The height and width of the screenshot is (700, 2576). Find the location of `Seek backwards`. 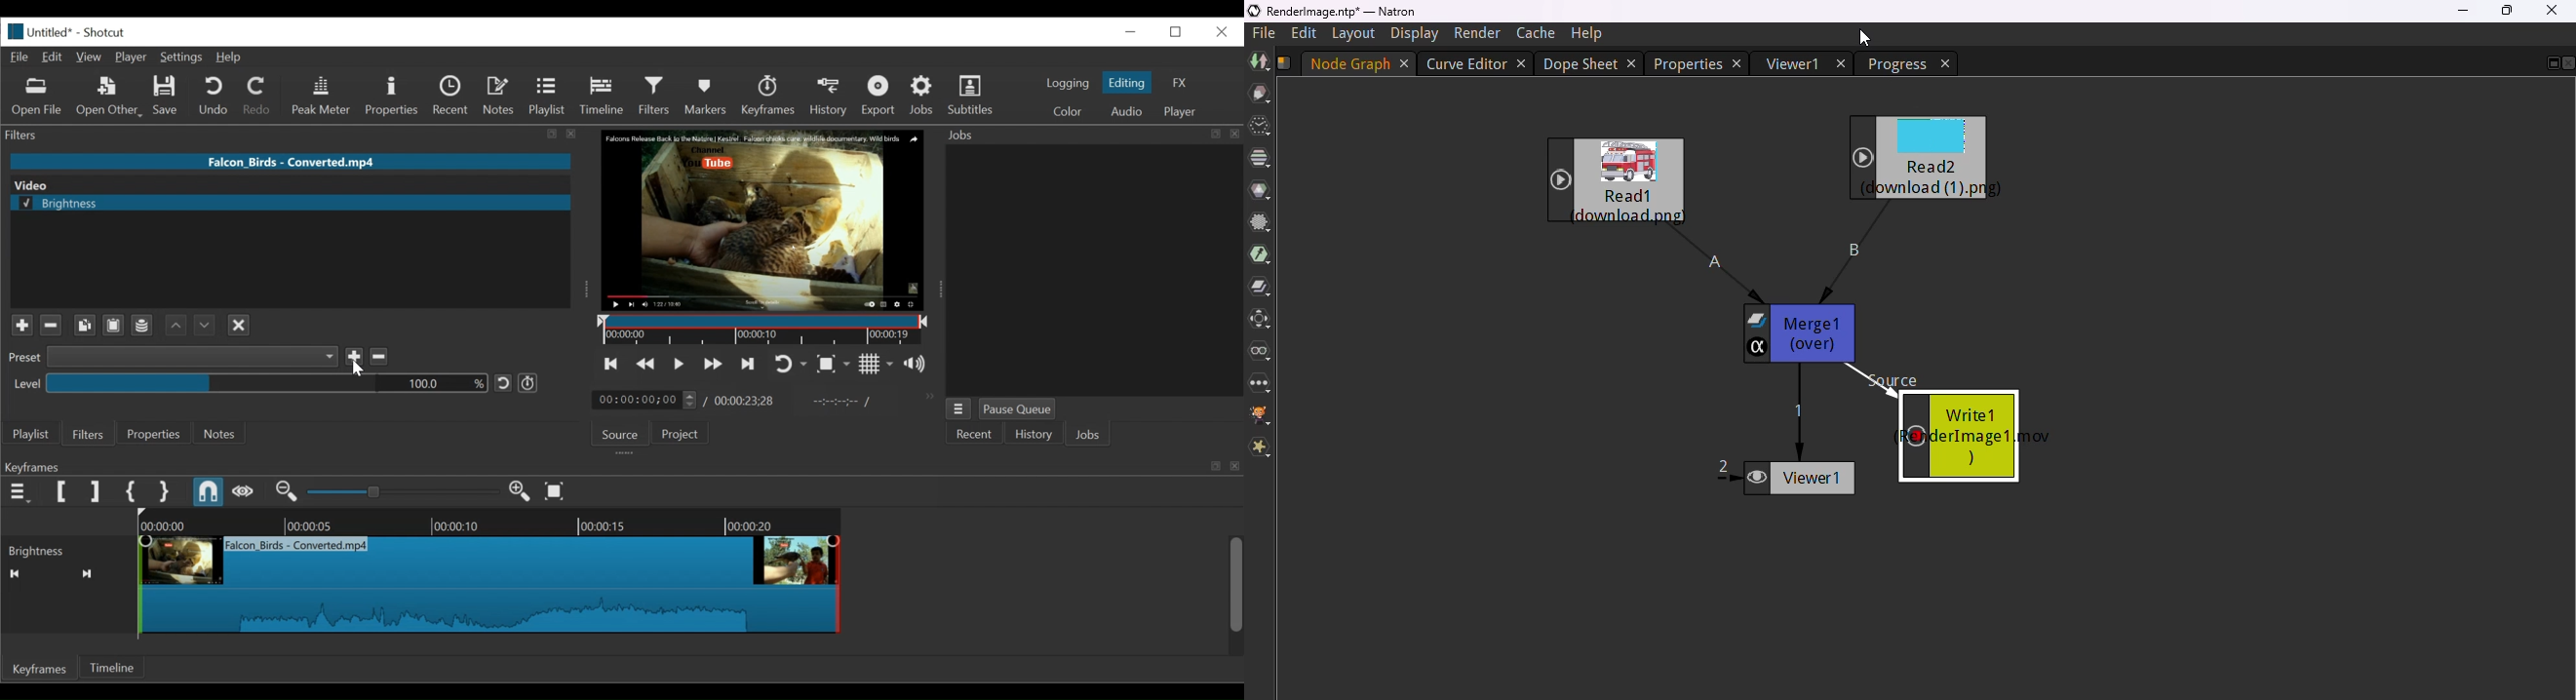

Seek backwards is located at coordinates (14, 574).